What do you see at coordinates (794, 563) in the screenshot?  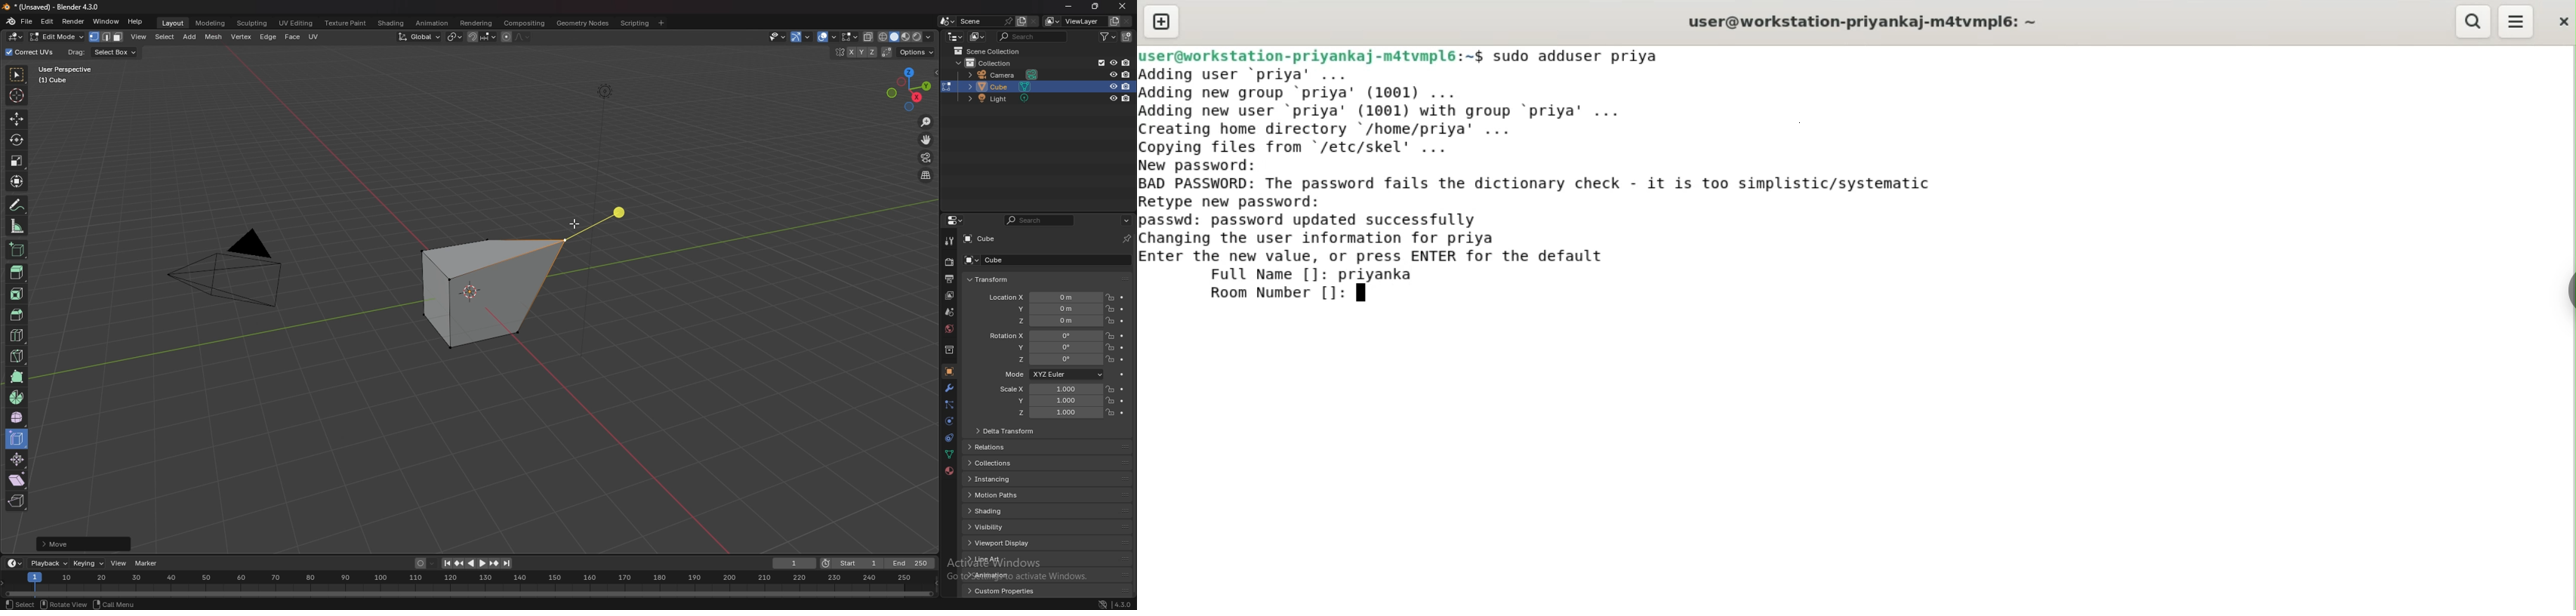 I see `current frame` at bounding box center [794, 563].